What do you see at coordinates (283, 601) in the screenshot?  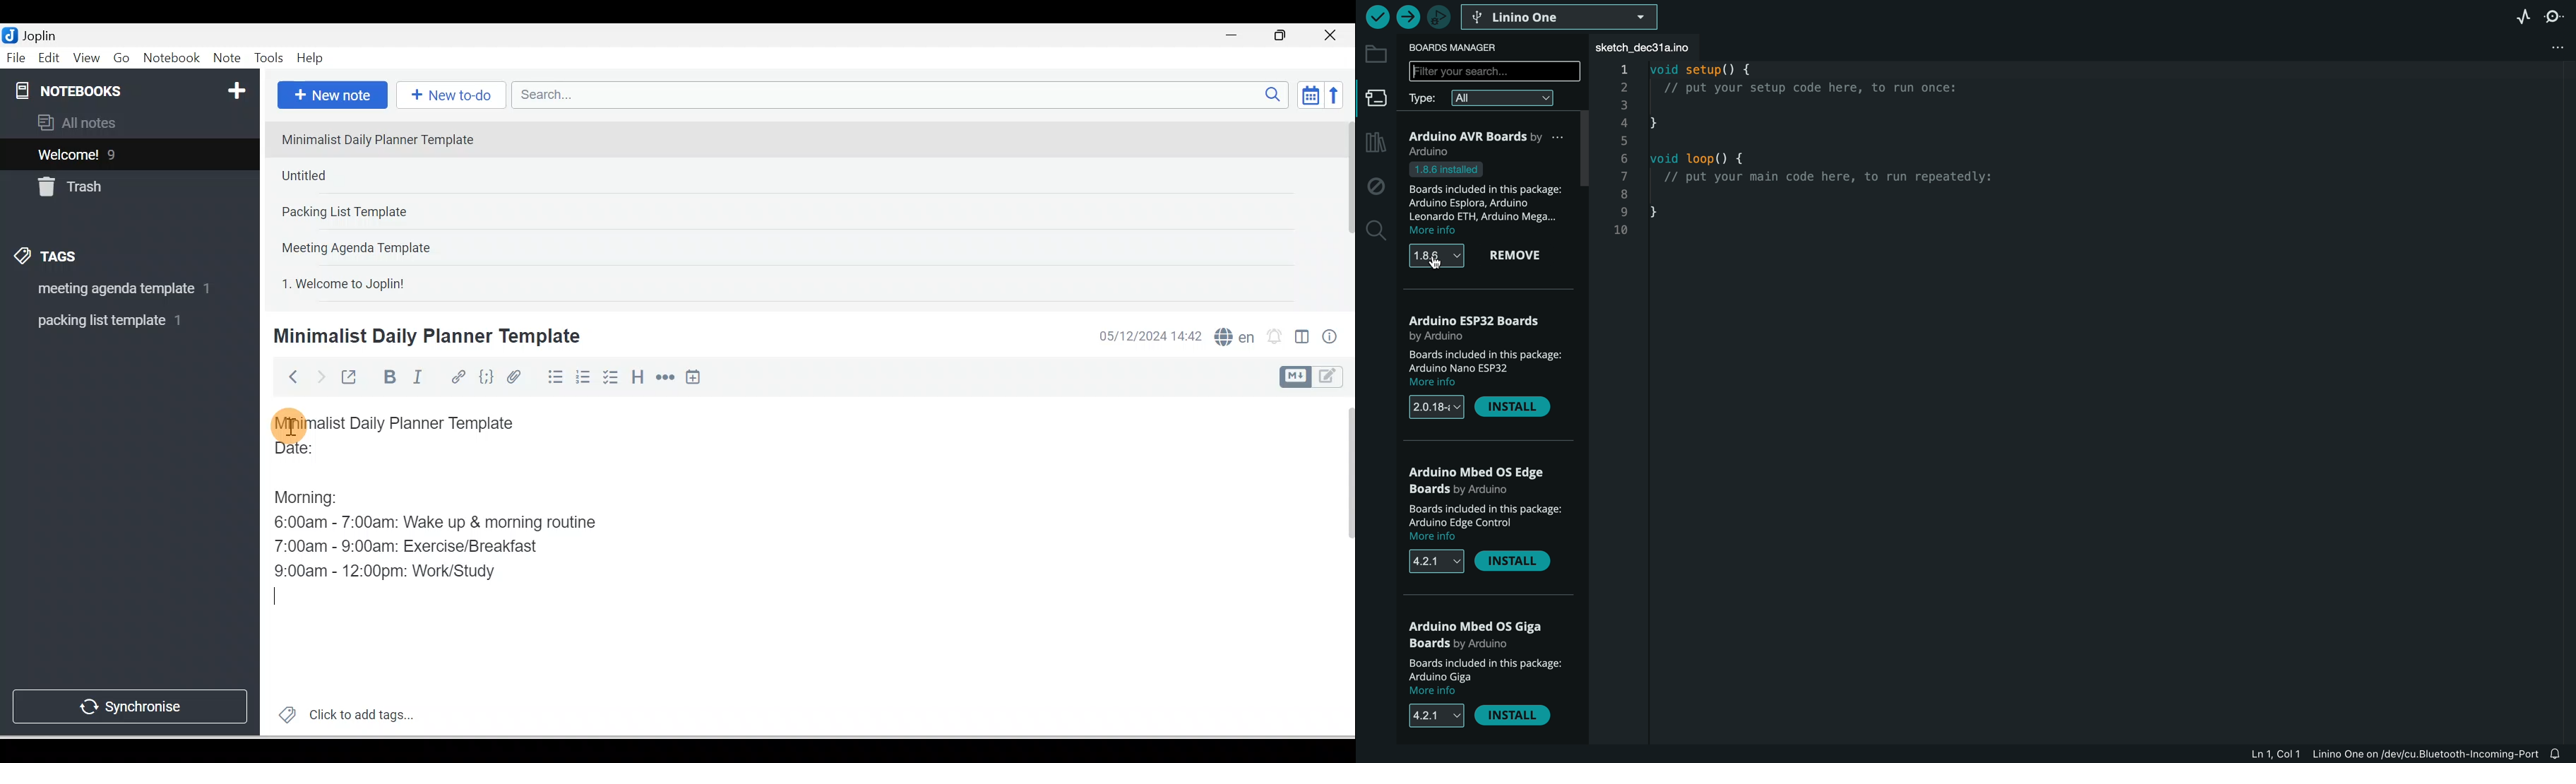 I see `Cursor` at bounding box center [283, 601].